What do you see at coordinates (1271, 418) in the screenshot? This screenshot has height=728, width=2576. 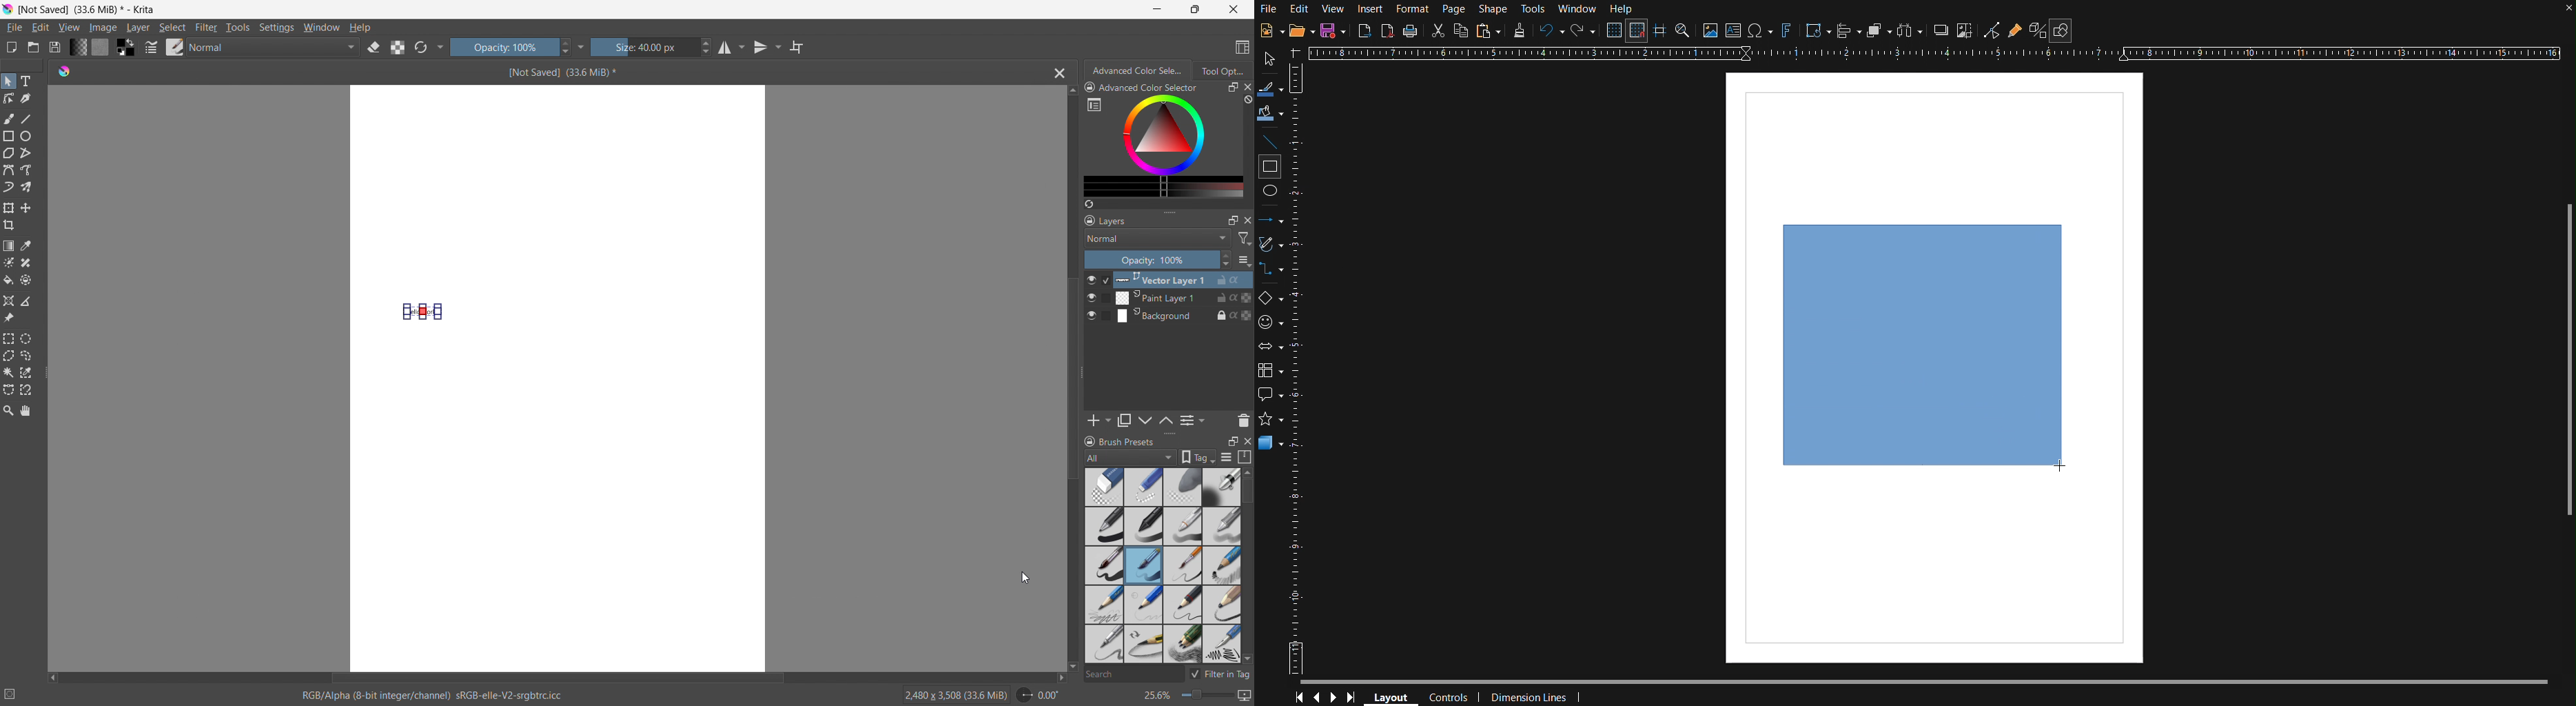 I see `Stars and Banners` at bounding box center [1271, 418].